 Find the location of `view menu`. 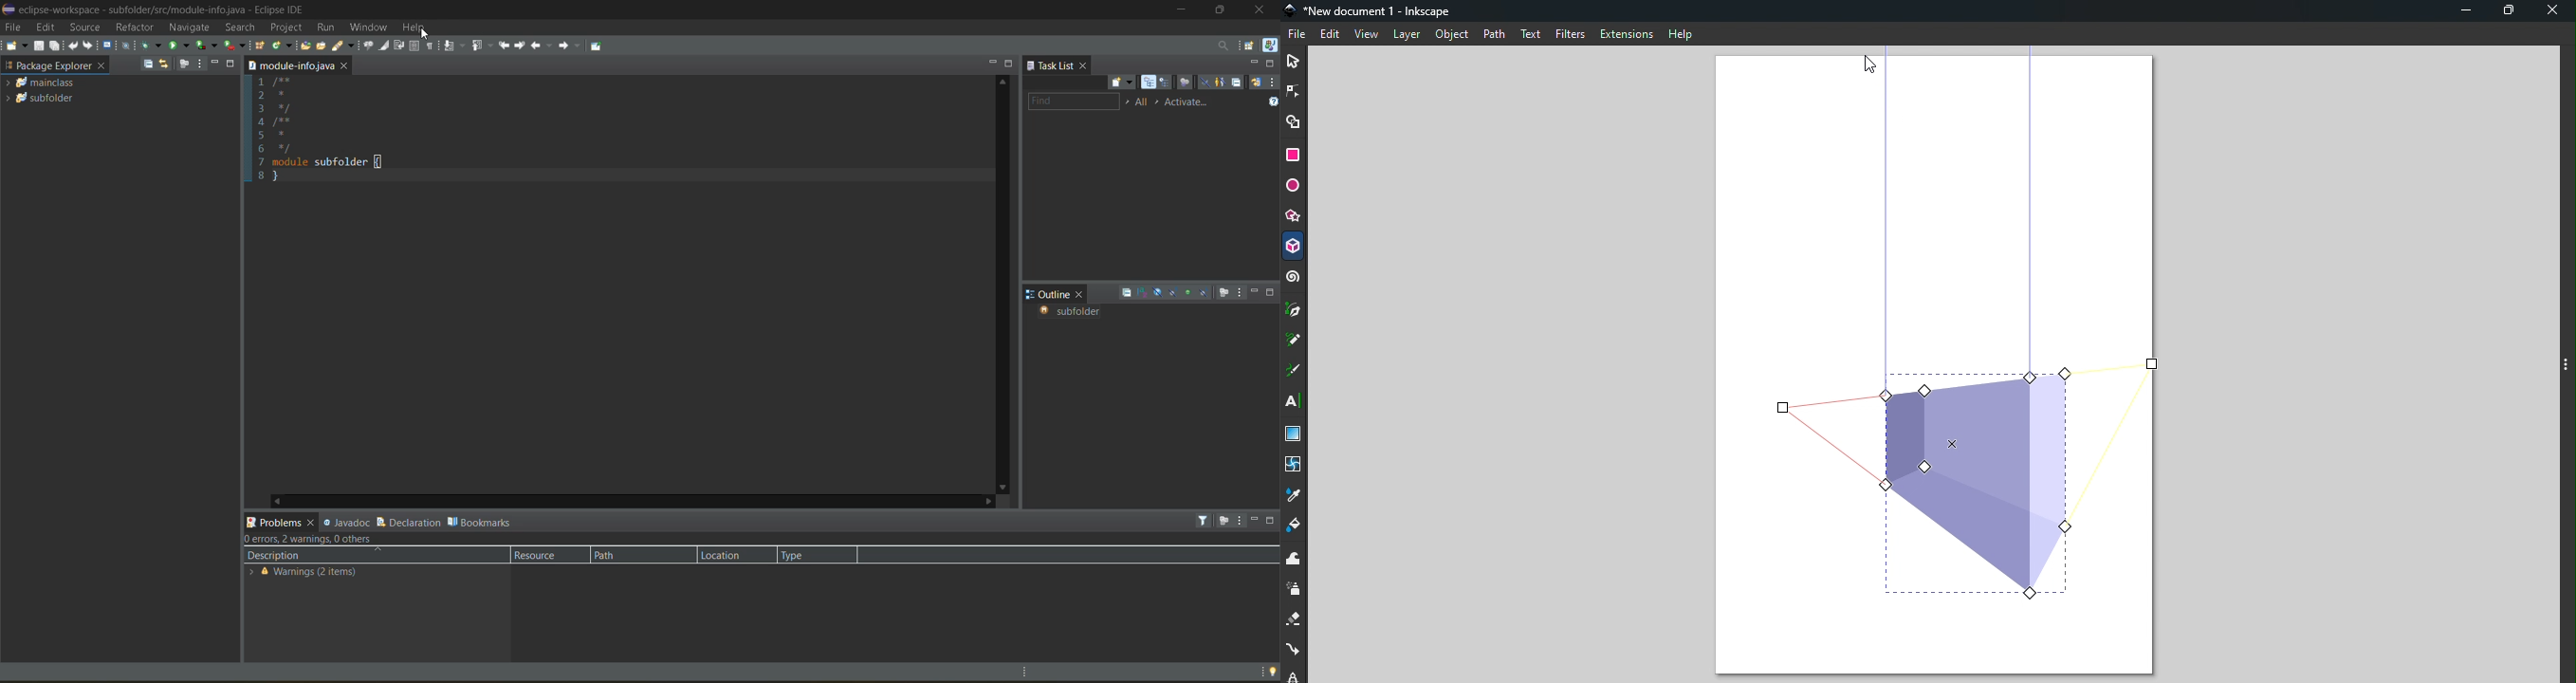

view menu is located at coordinates (200, 64).